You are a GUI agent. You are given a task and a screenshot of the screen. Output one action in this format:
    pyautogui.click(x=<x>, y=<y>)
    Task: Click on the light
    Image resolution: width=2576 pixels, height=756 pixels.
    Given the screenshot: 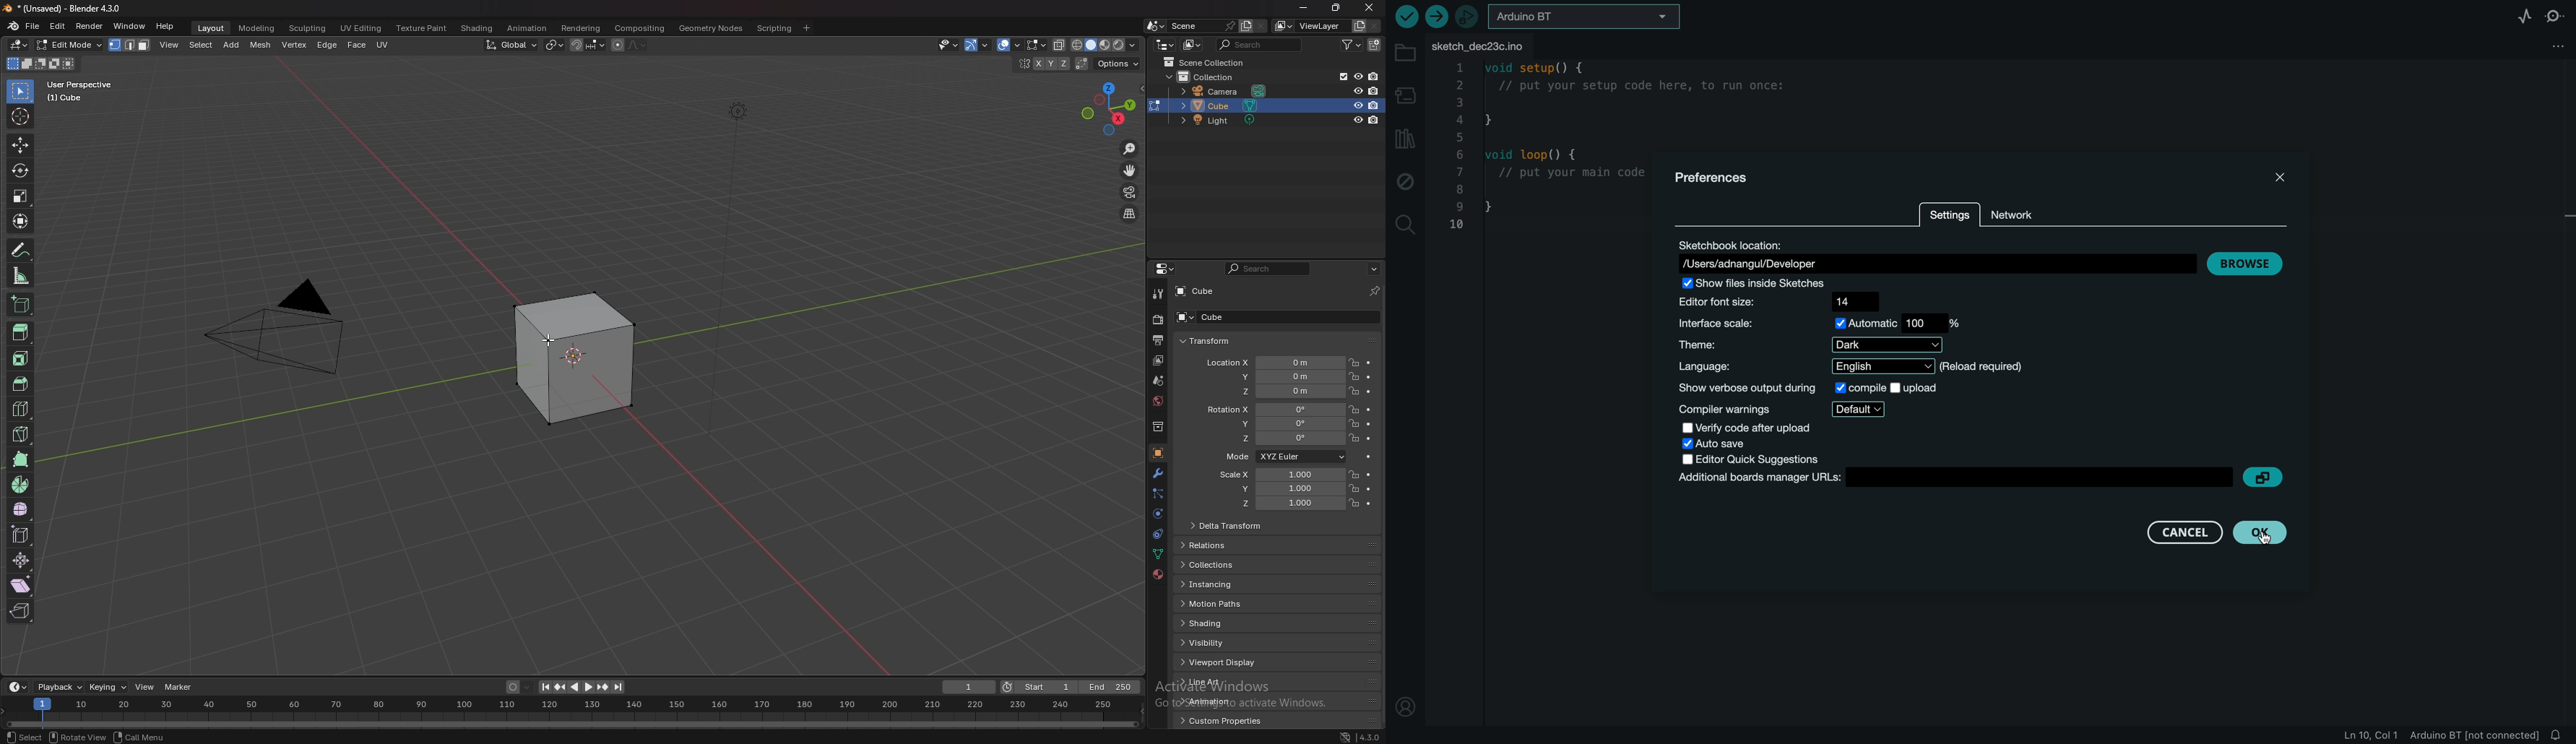 What is the action you would take?
    pyautogui.click(x=1229, y=120)
    